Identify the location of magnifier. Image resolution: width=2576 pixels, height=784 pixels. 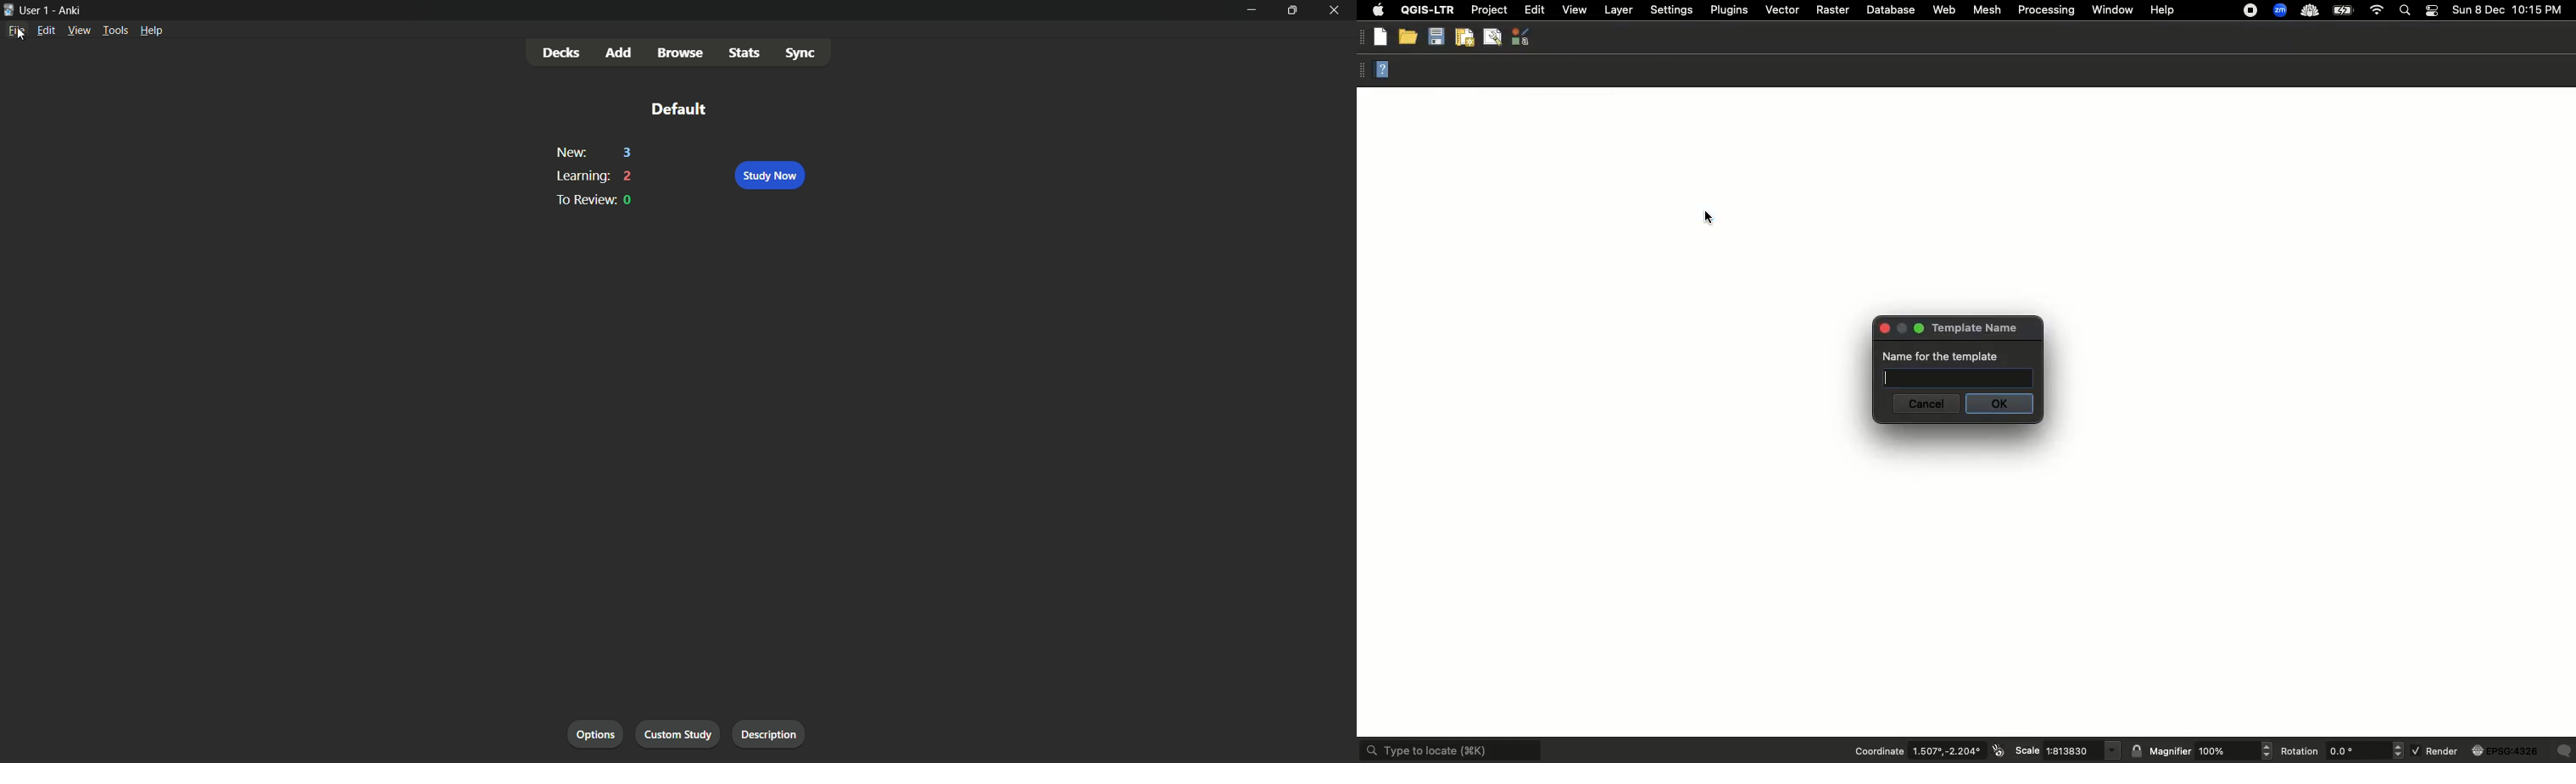
(2235, 751).